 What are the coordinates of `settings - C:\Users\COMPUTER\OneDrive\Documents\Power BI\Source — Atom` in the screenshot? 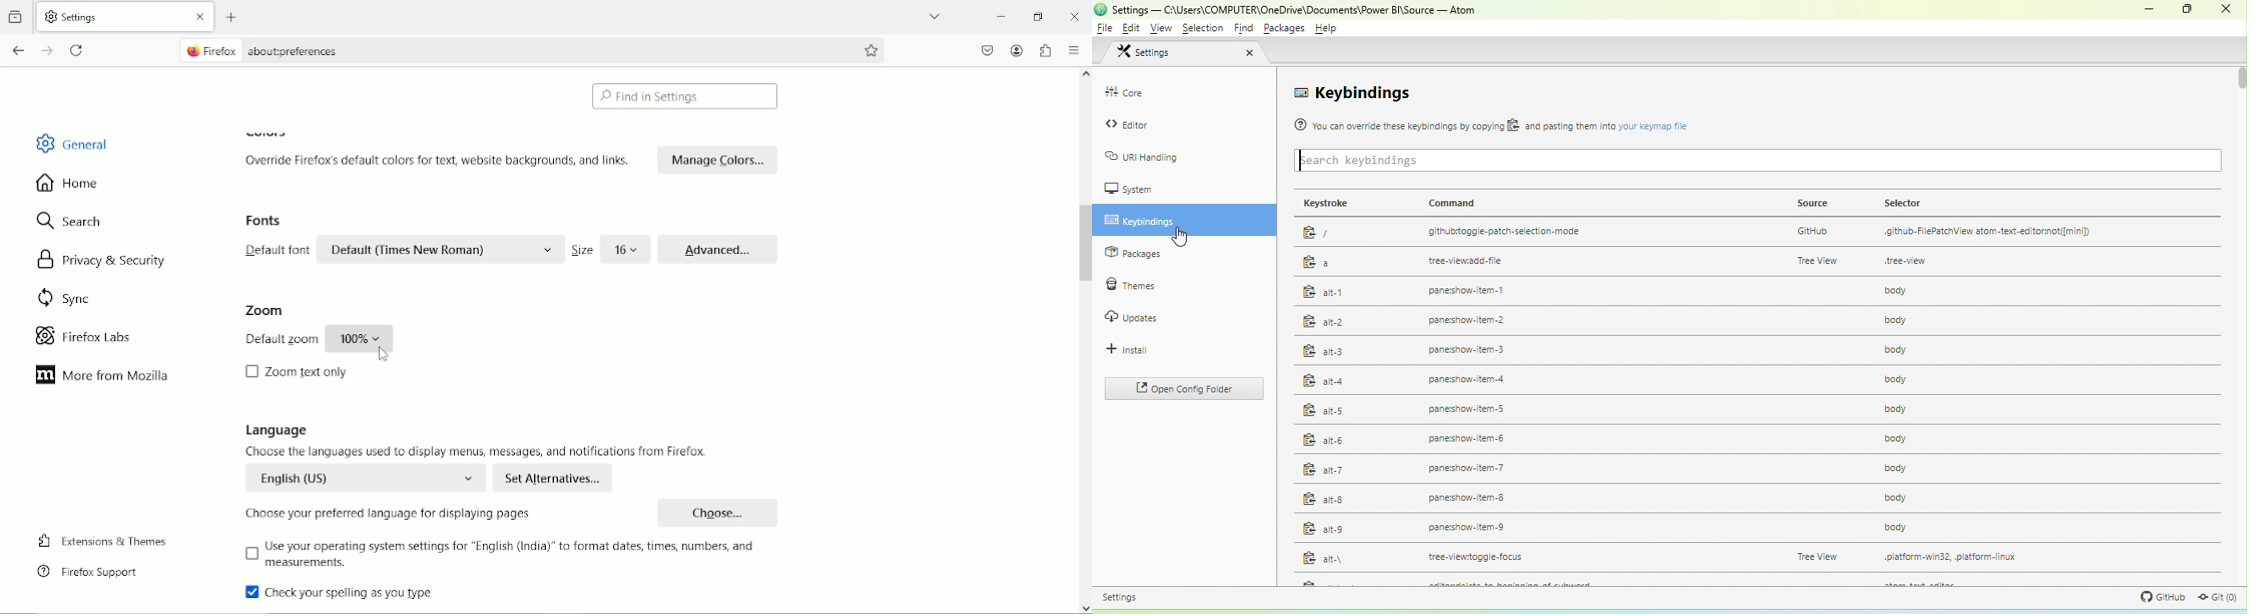 It's located at (1298, 9).